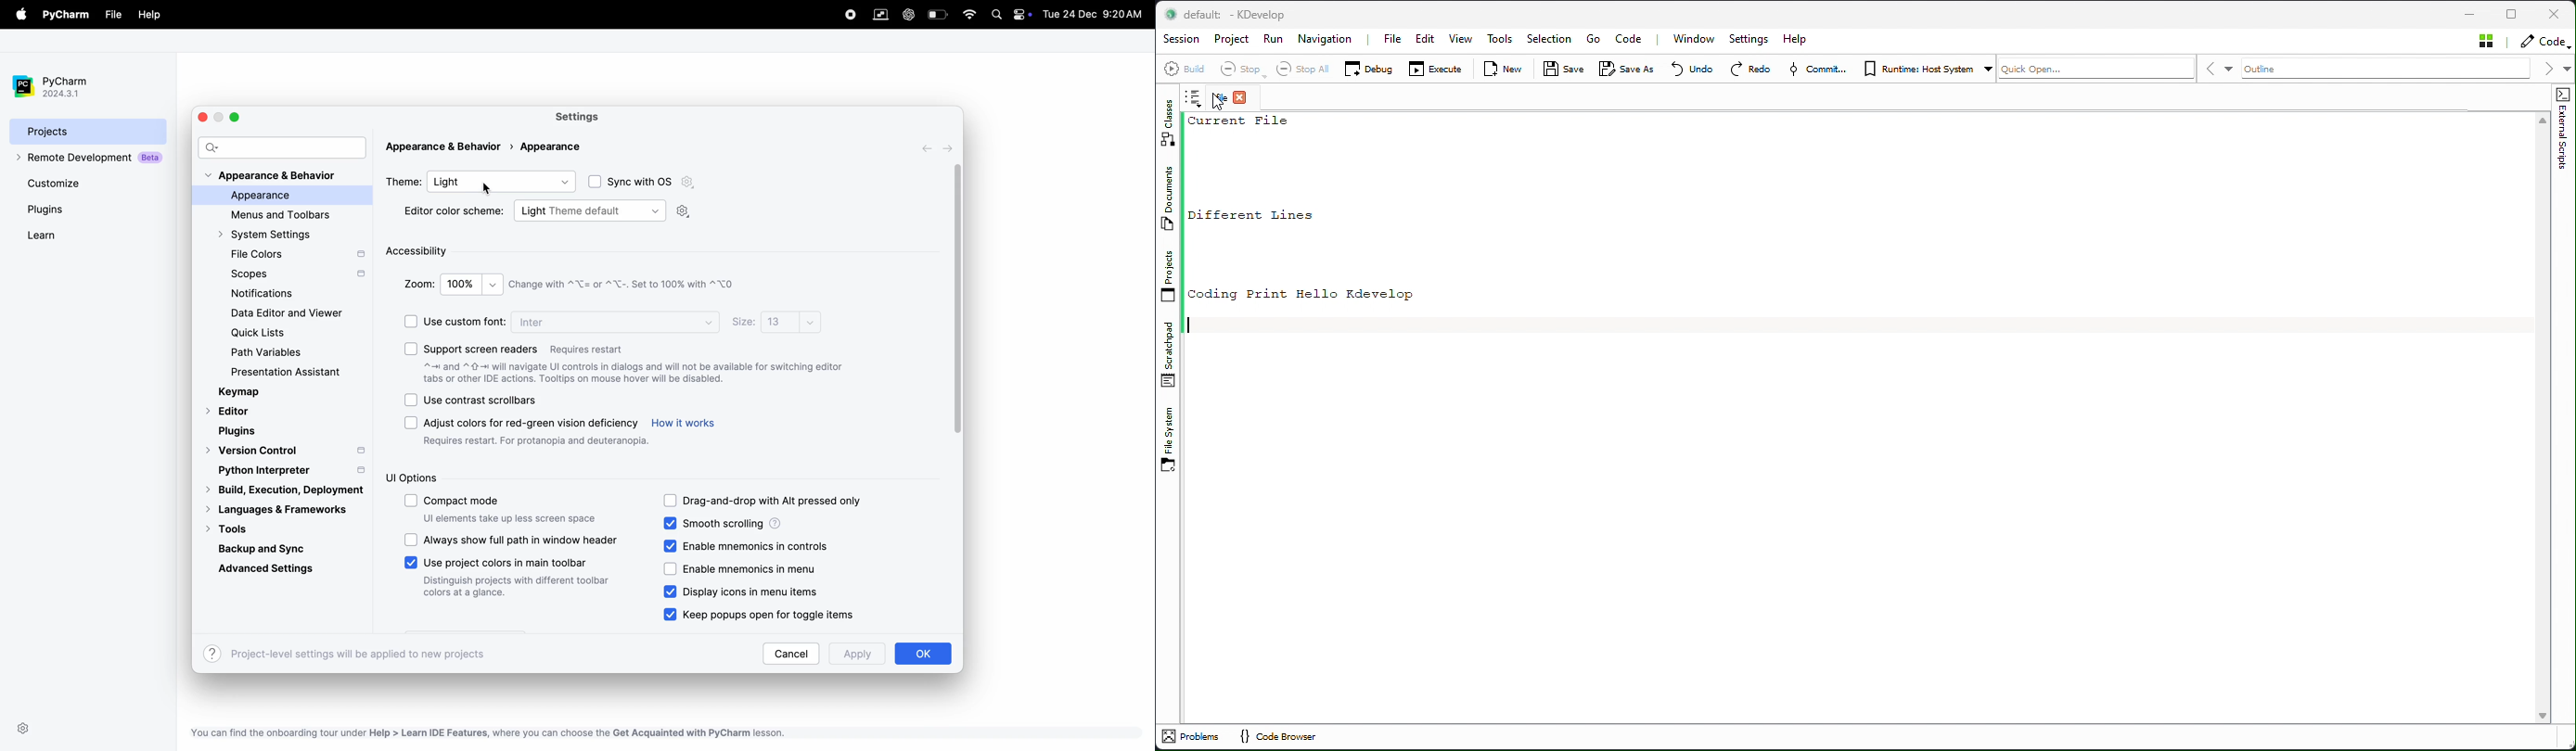 The height and width of the screenshot is (756, 2576). I want to click on back, so click(929, 148).